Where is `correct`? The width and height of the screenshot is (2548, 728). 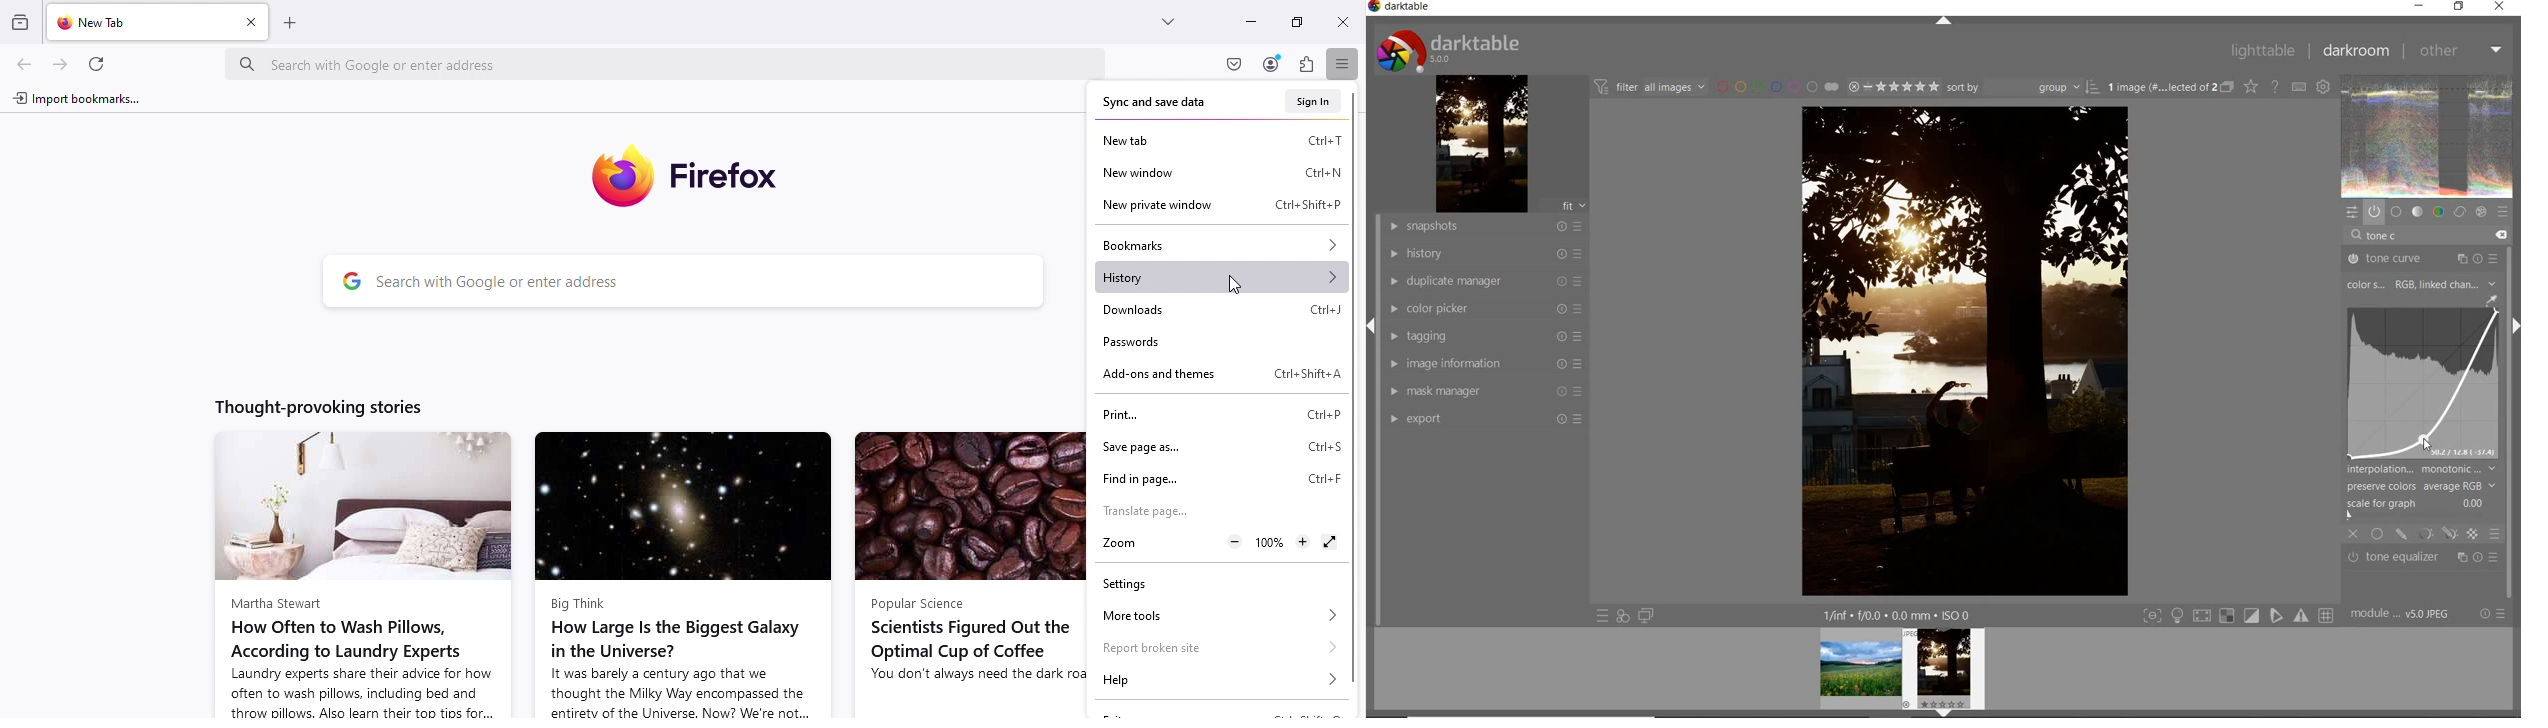
correct is located at coordinates (2460, 212).